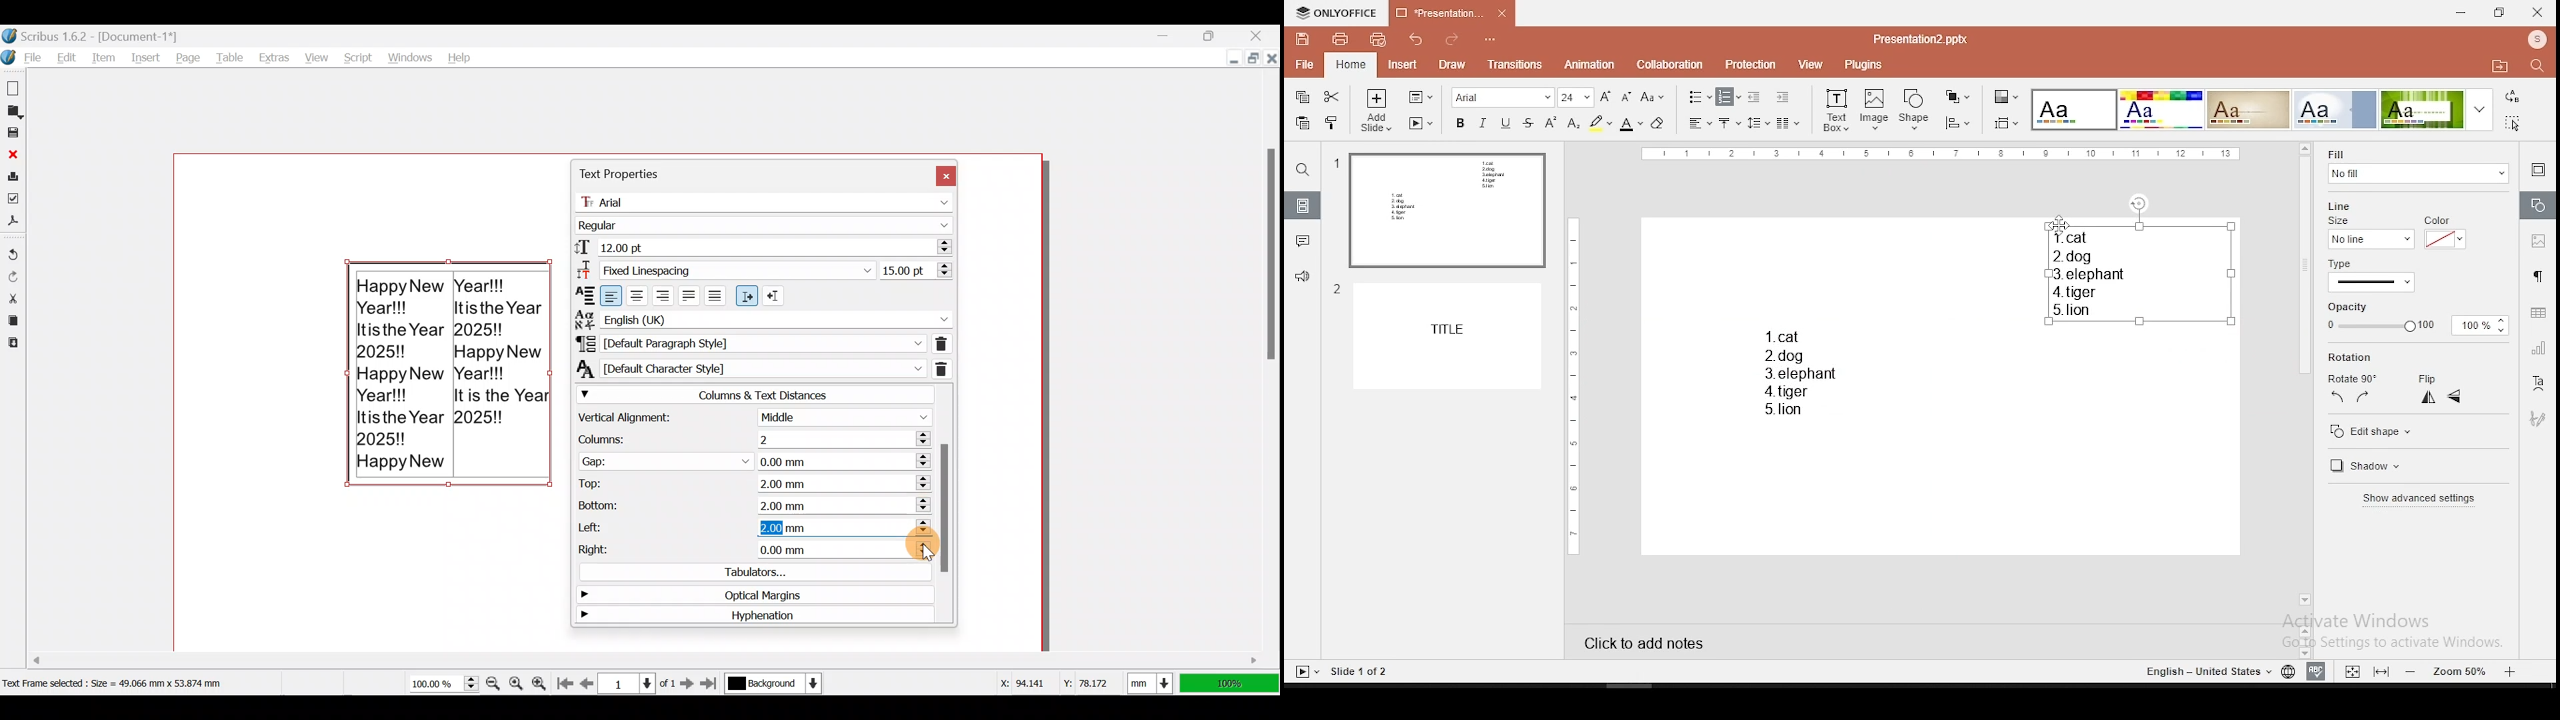  Describe the element at coordinates (2136, 272) in the screenshot. I see `text box` at that location.